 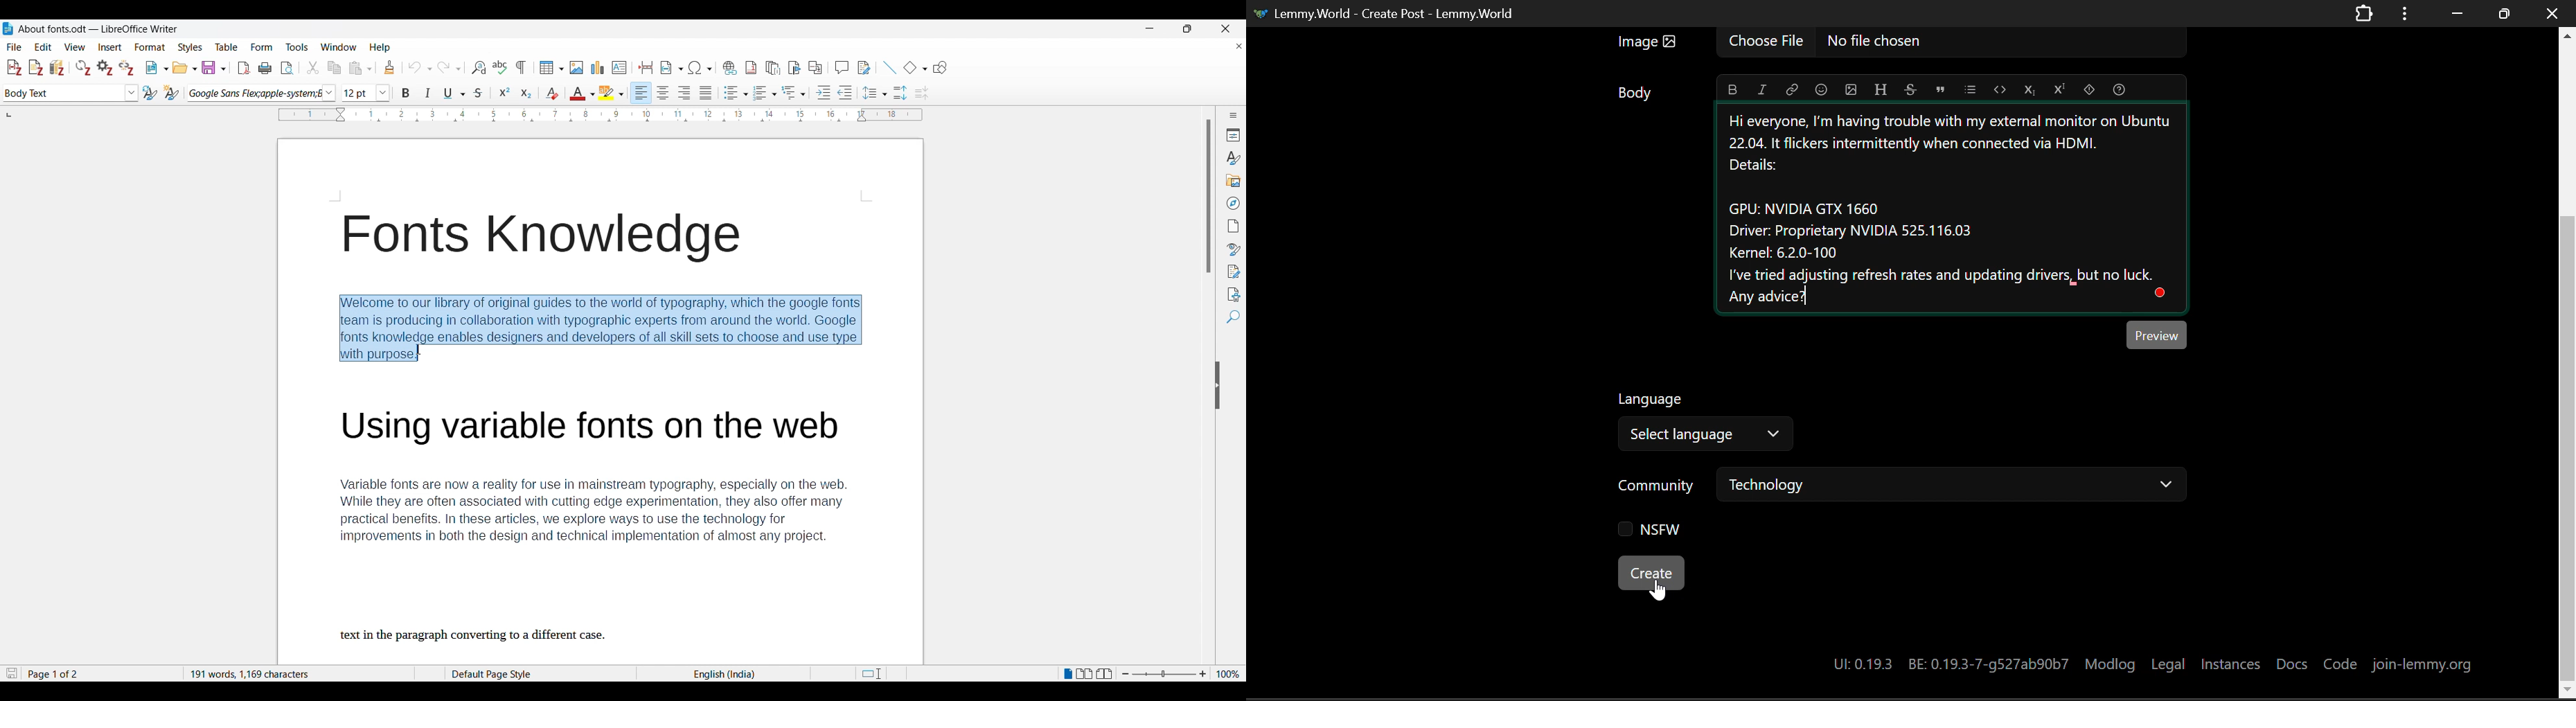 I want to click on Using Variable fonts on the web, so click(x=600, y=428).